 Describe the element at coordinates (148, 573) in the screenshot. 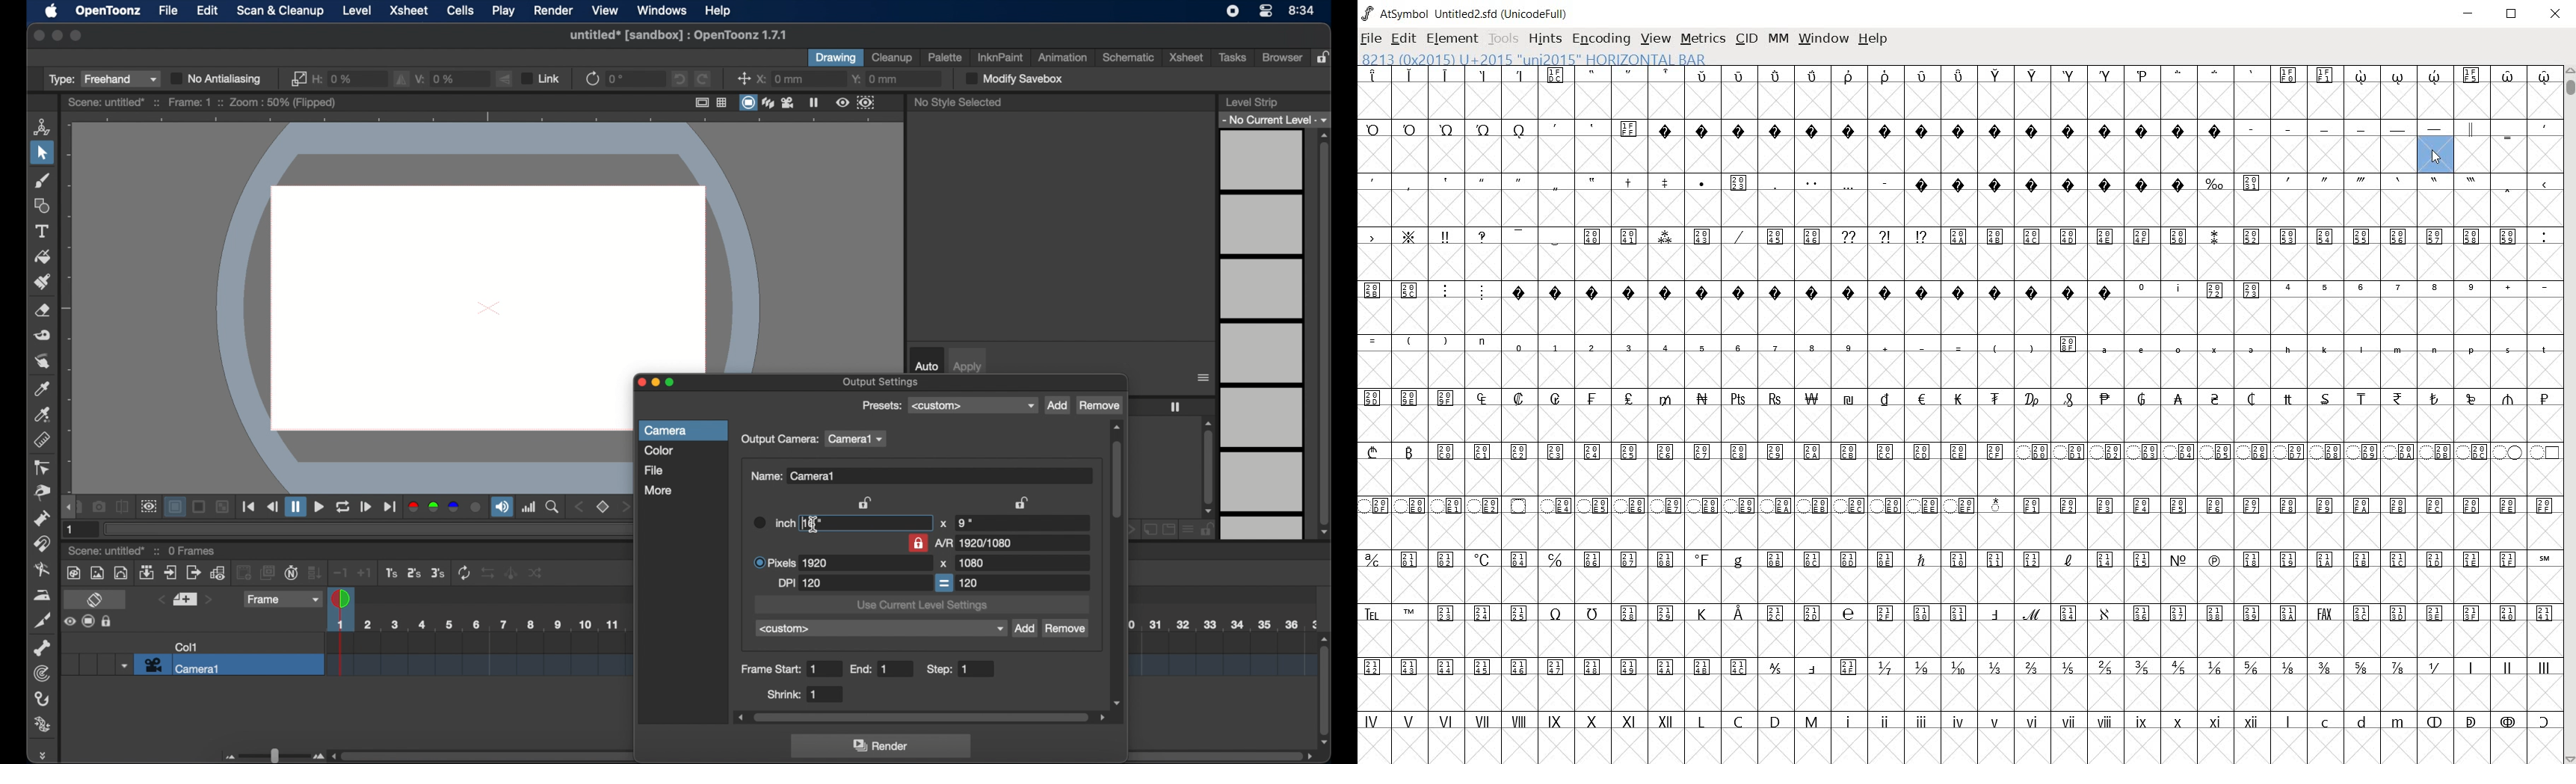

I see `` at that location.